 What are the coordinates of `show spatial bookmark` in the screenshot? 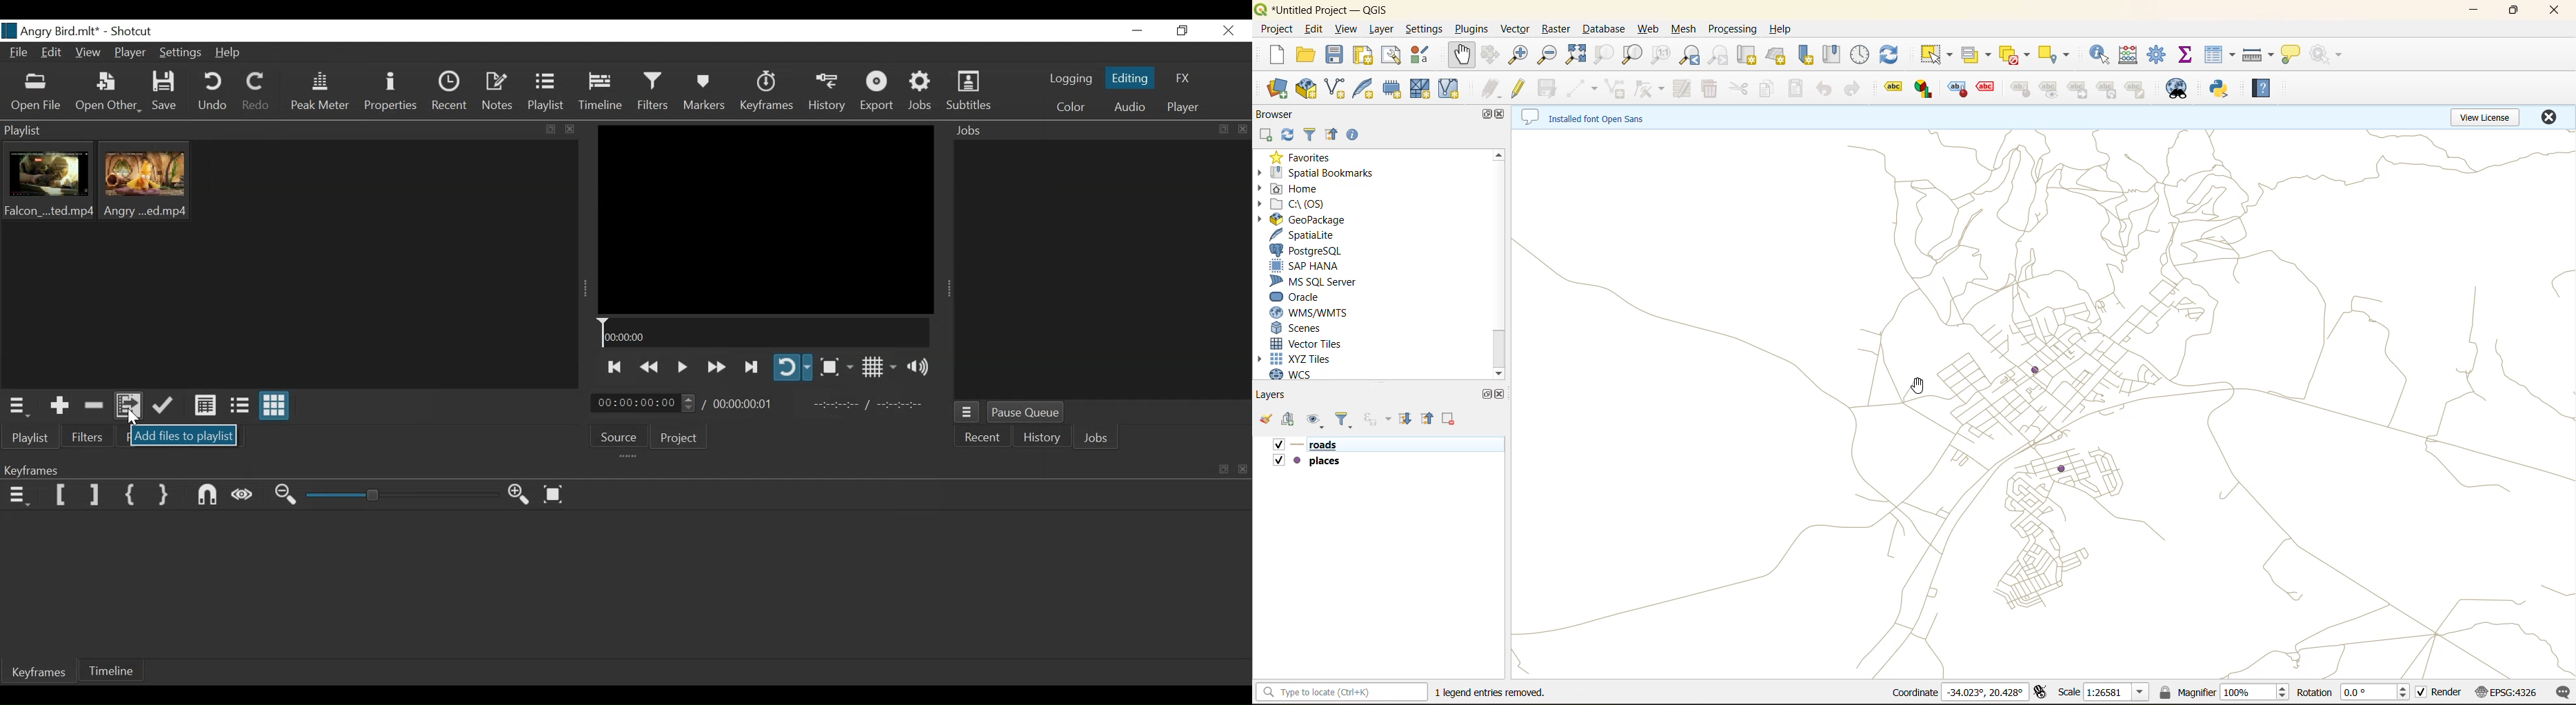 It's located at (1832, 52).